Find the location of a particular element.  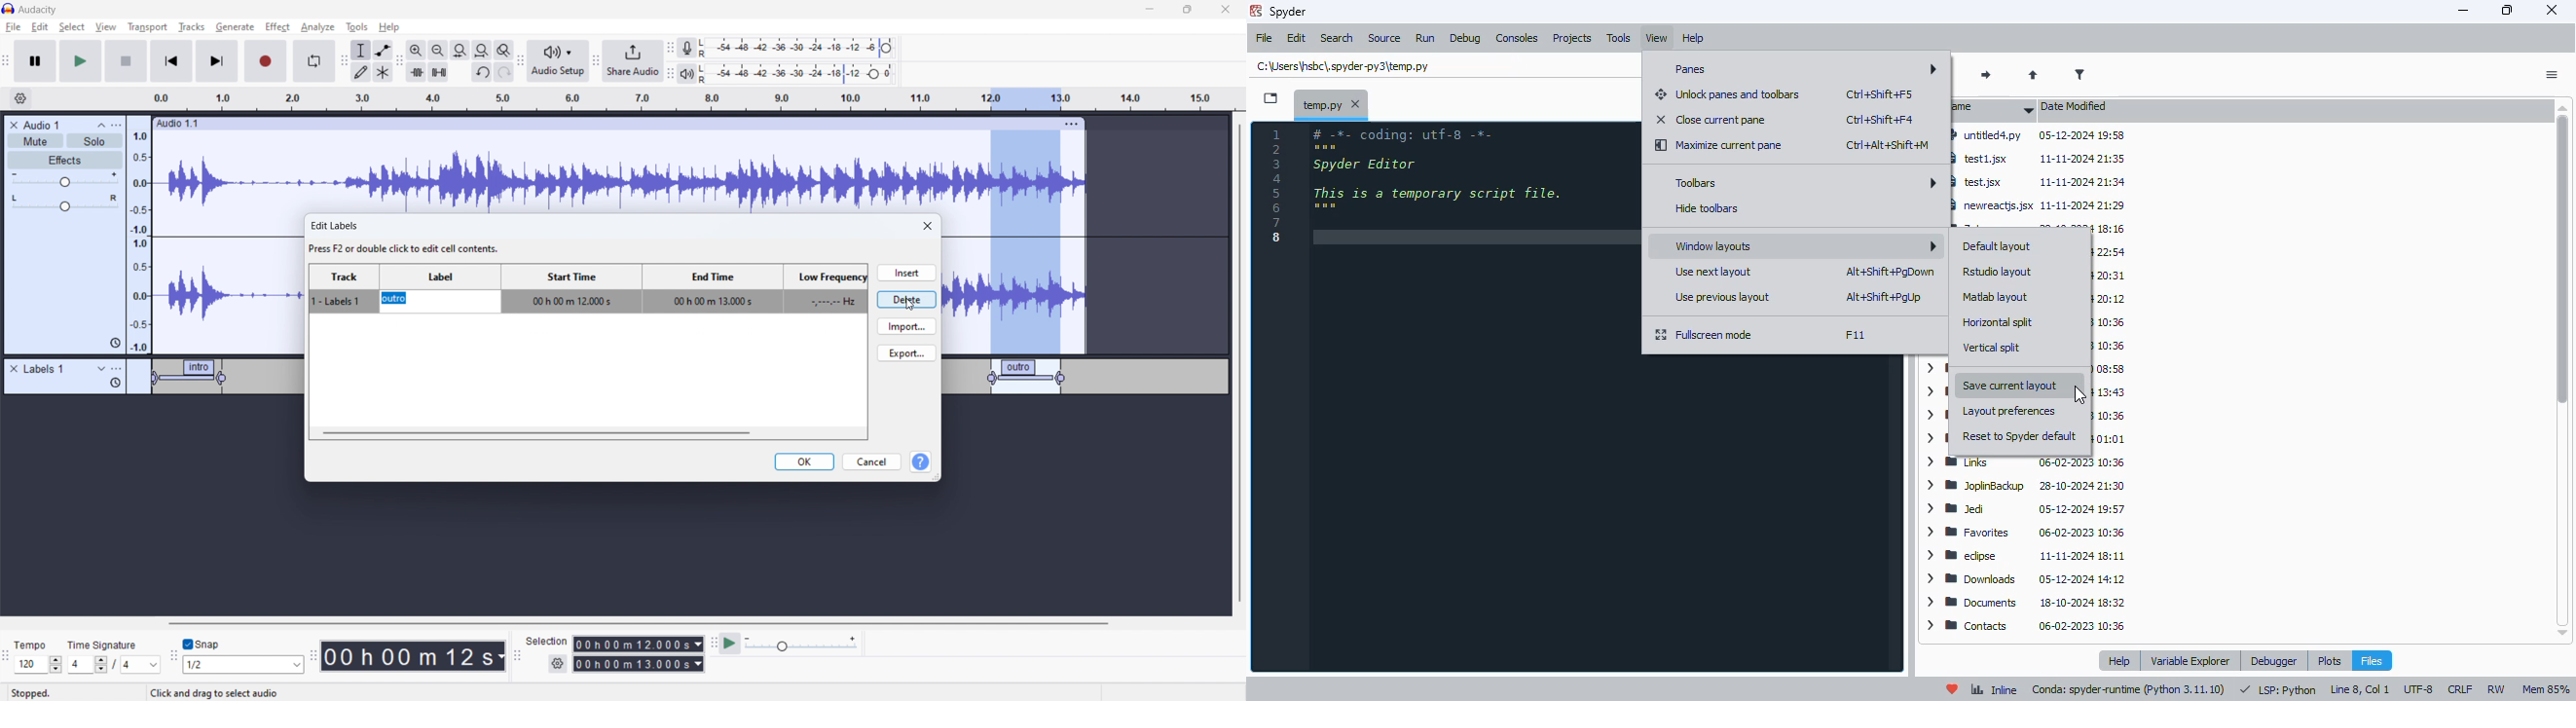

reset to spyder default is located at coordinates (2020, 436).